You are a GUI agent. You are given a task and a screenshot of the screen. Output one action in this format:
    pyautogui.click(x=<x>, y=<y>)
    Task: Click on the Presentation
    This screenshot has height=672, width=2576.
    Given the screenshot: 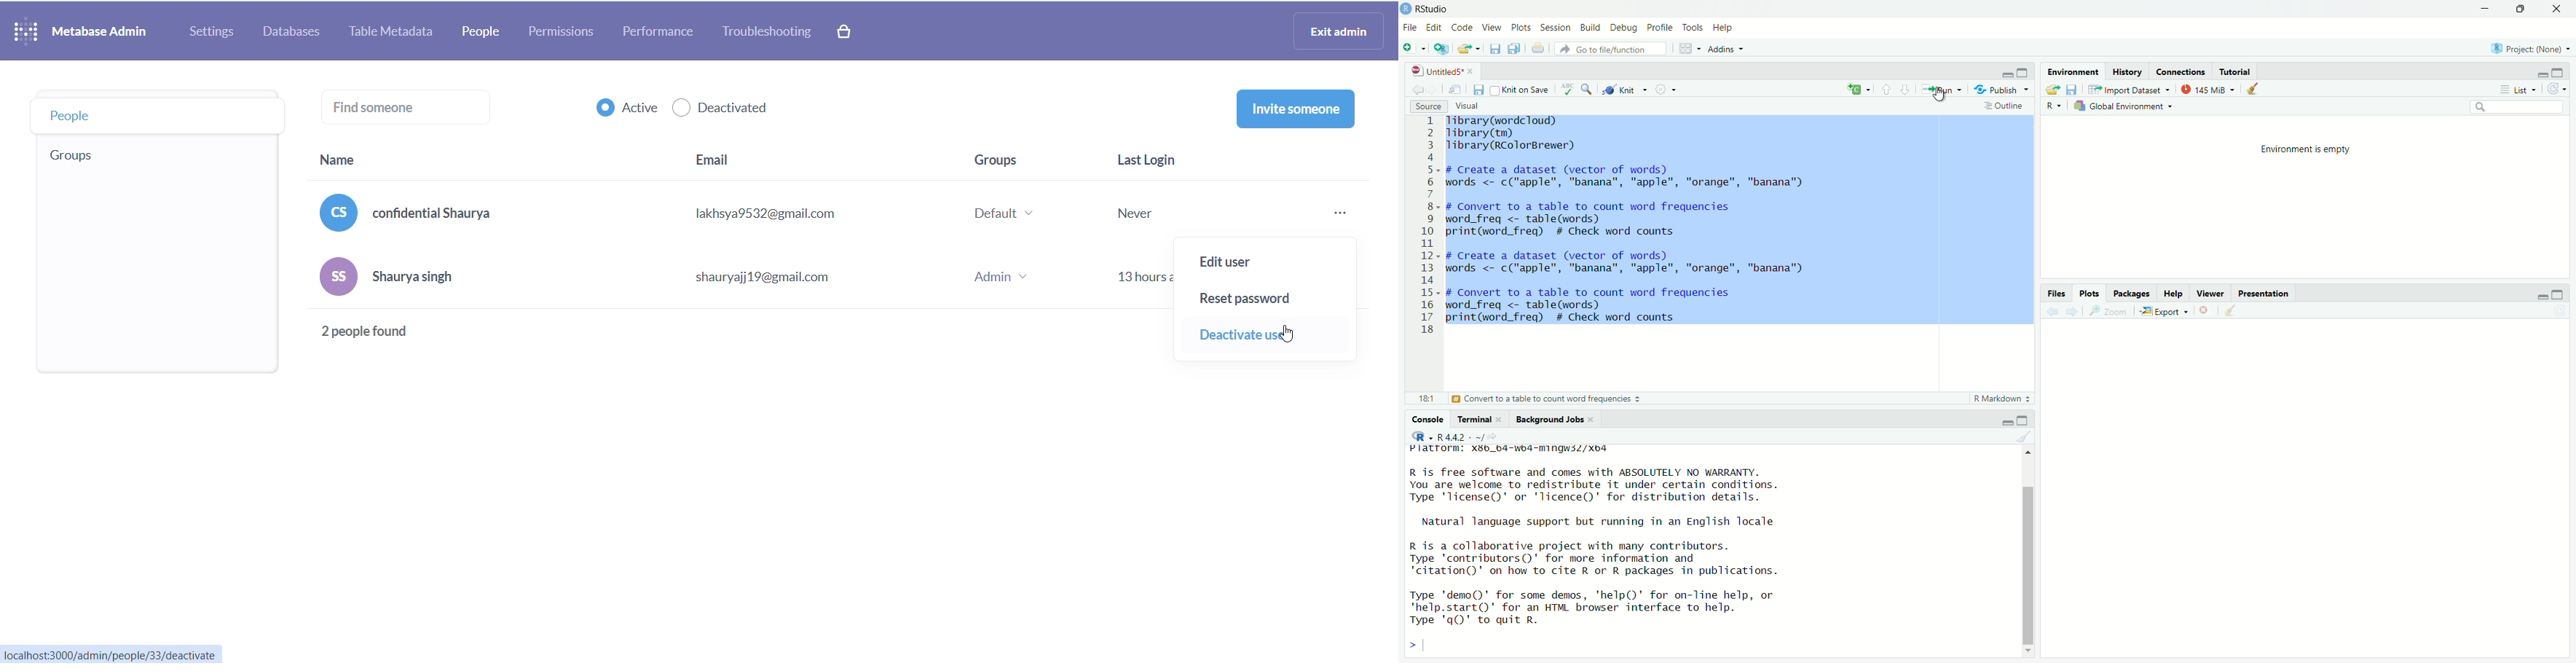 What is the action you would take?
    pyautogui.click(x=2264, y=292)
    